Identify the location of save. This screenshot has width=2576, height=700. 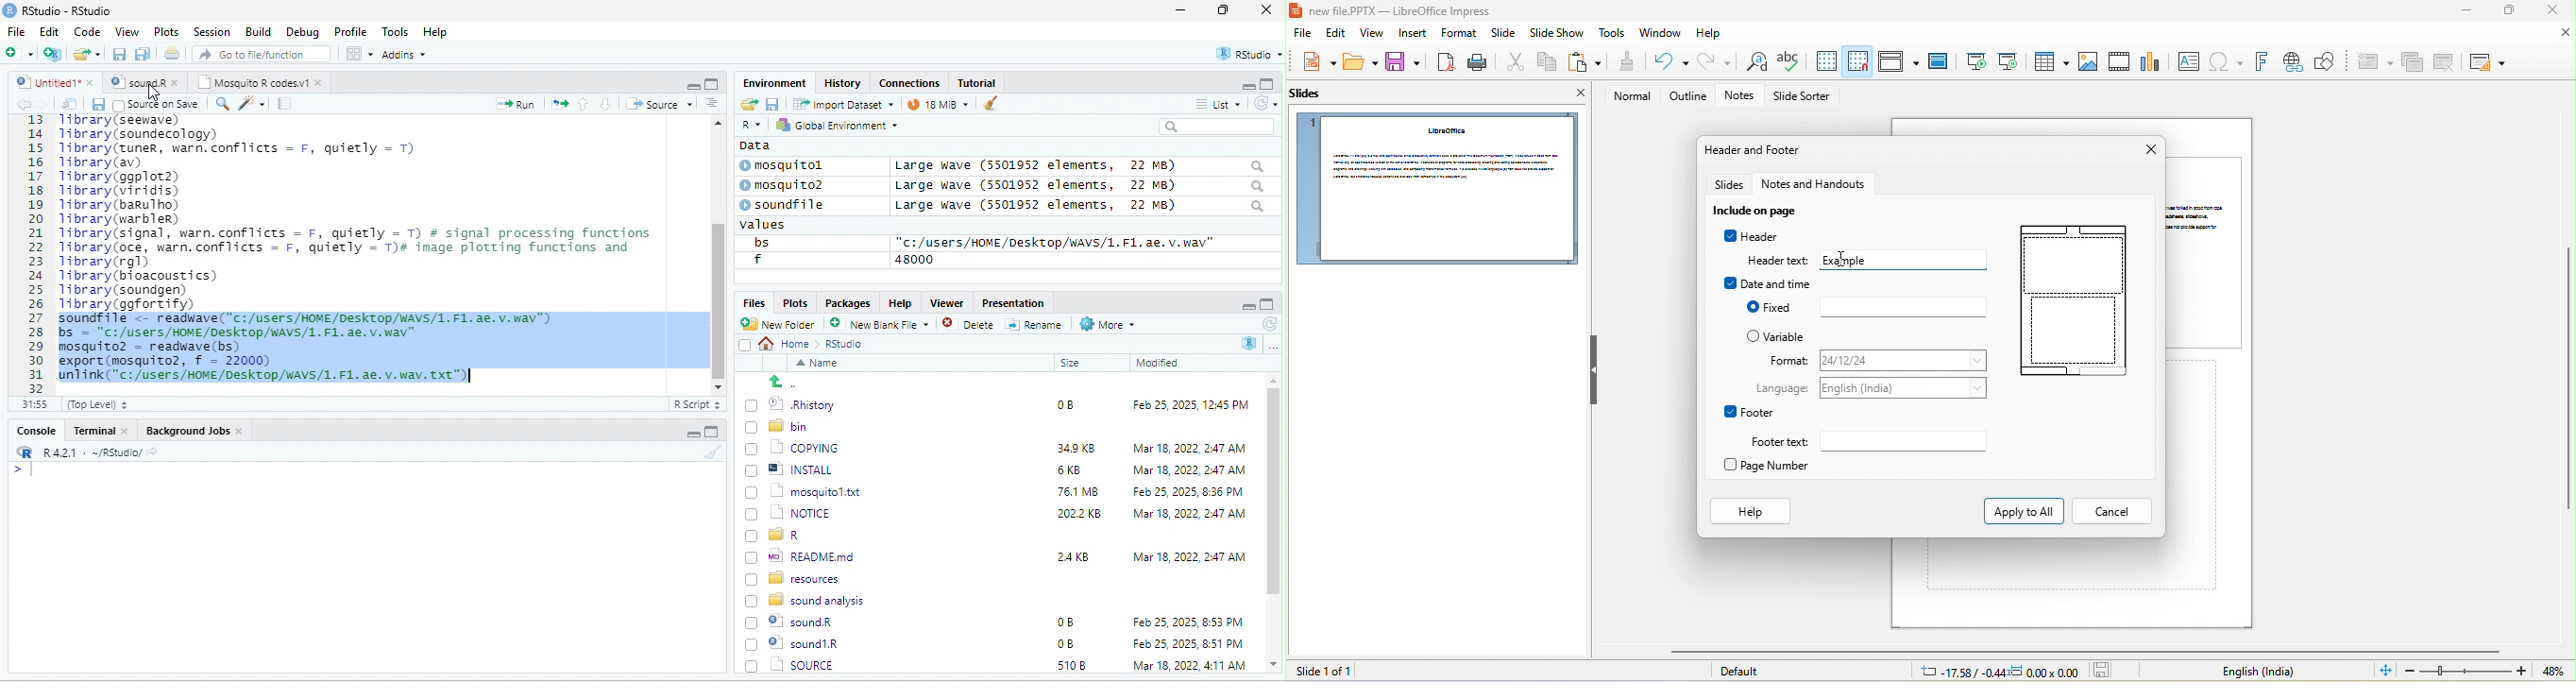
(1403, 63).